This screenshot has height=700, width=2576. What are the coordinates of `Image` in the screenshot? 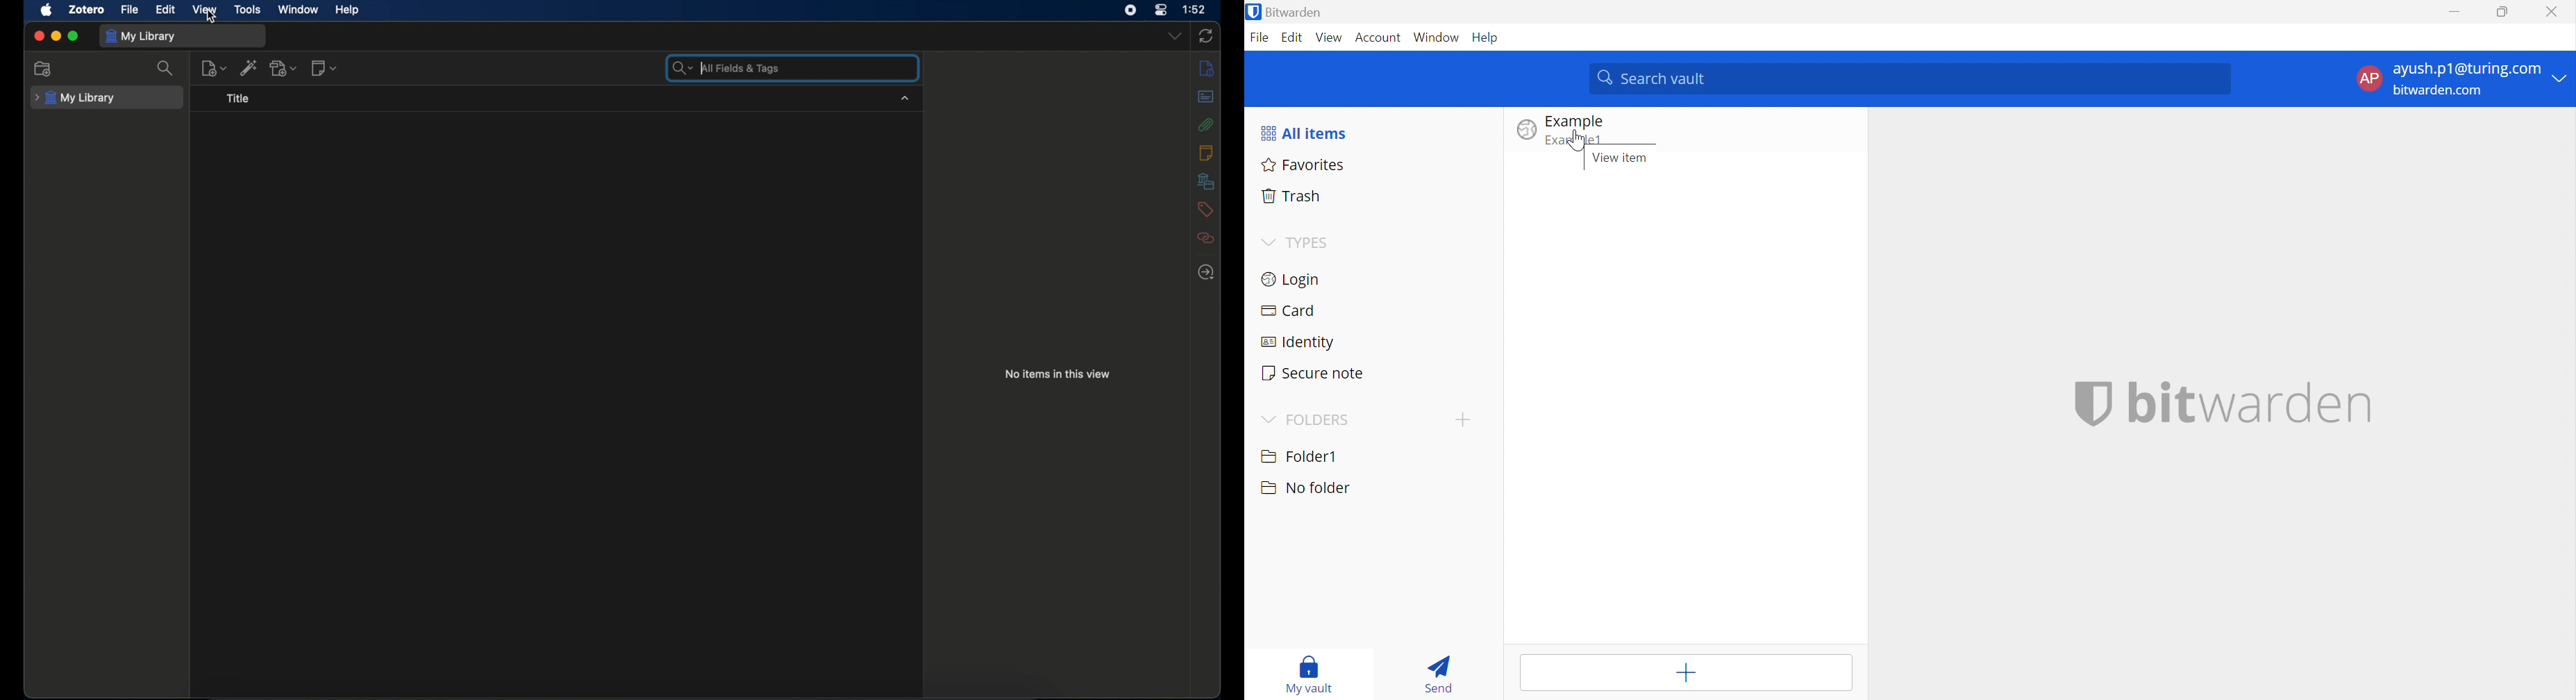 It's located at (1527, 131).